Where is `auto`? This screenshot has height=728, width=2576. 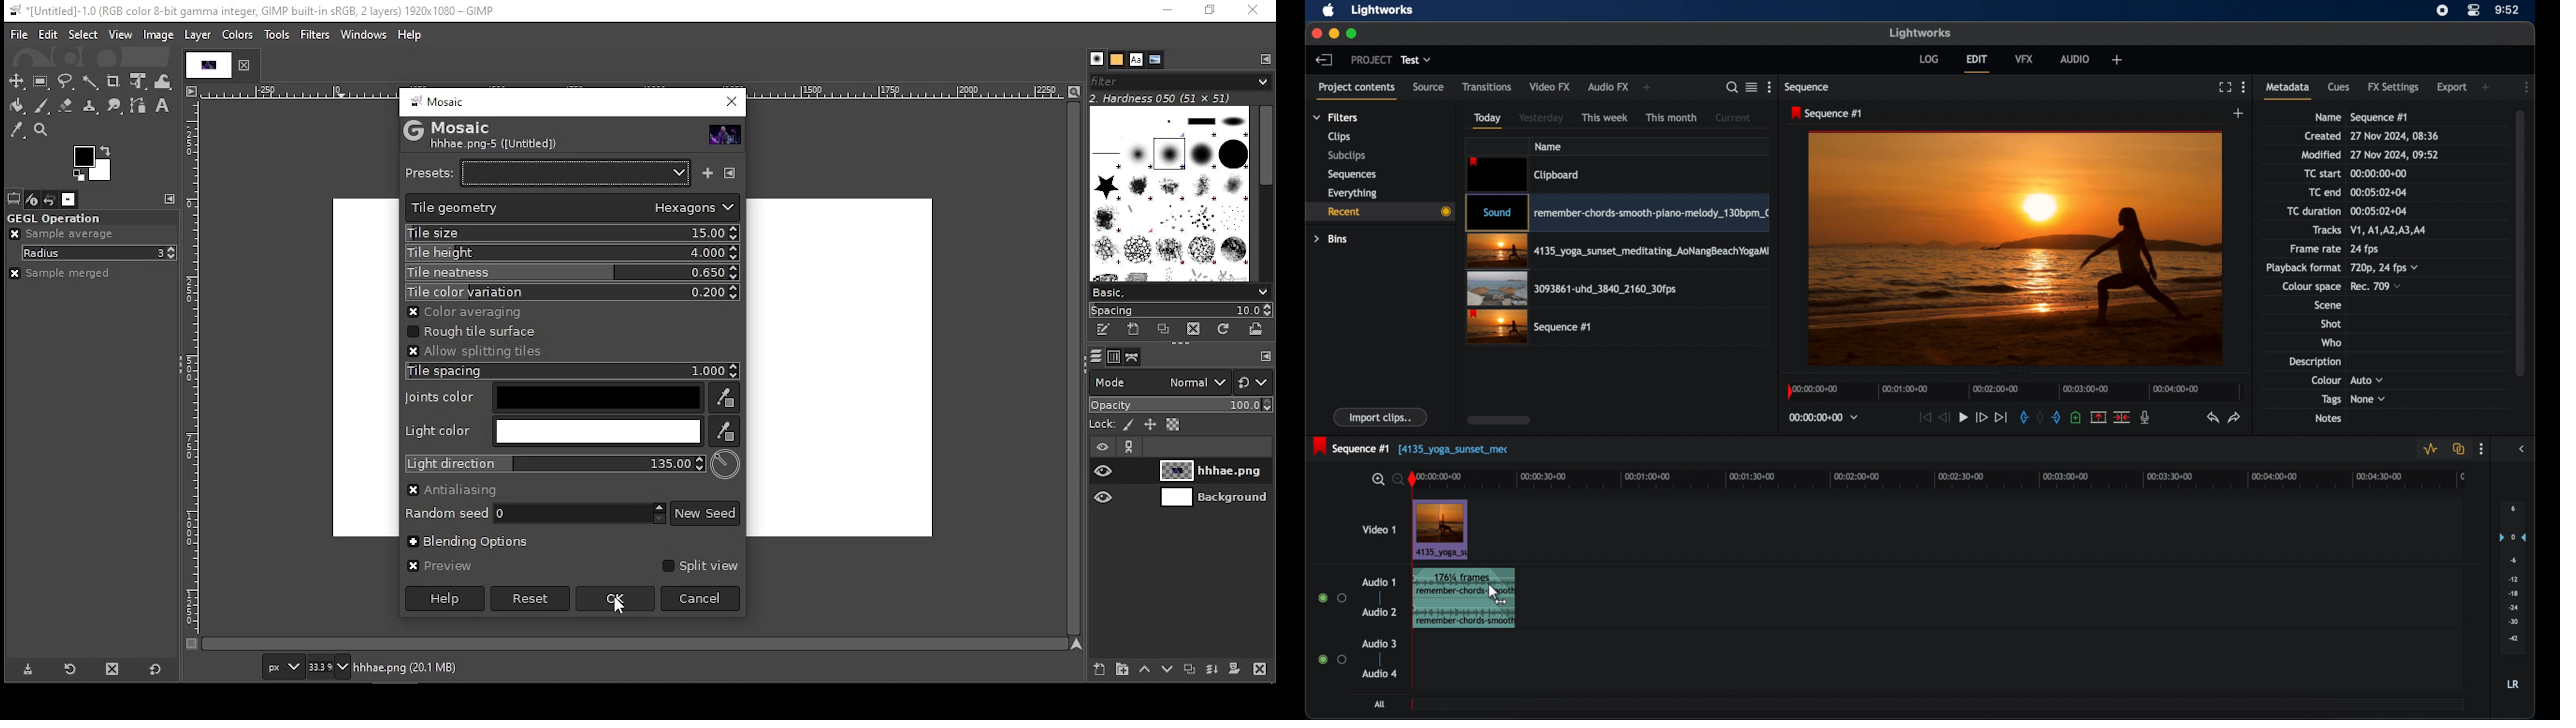 auto is located at coordinates (2367, 379).